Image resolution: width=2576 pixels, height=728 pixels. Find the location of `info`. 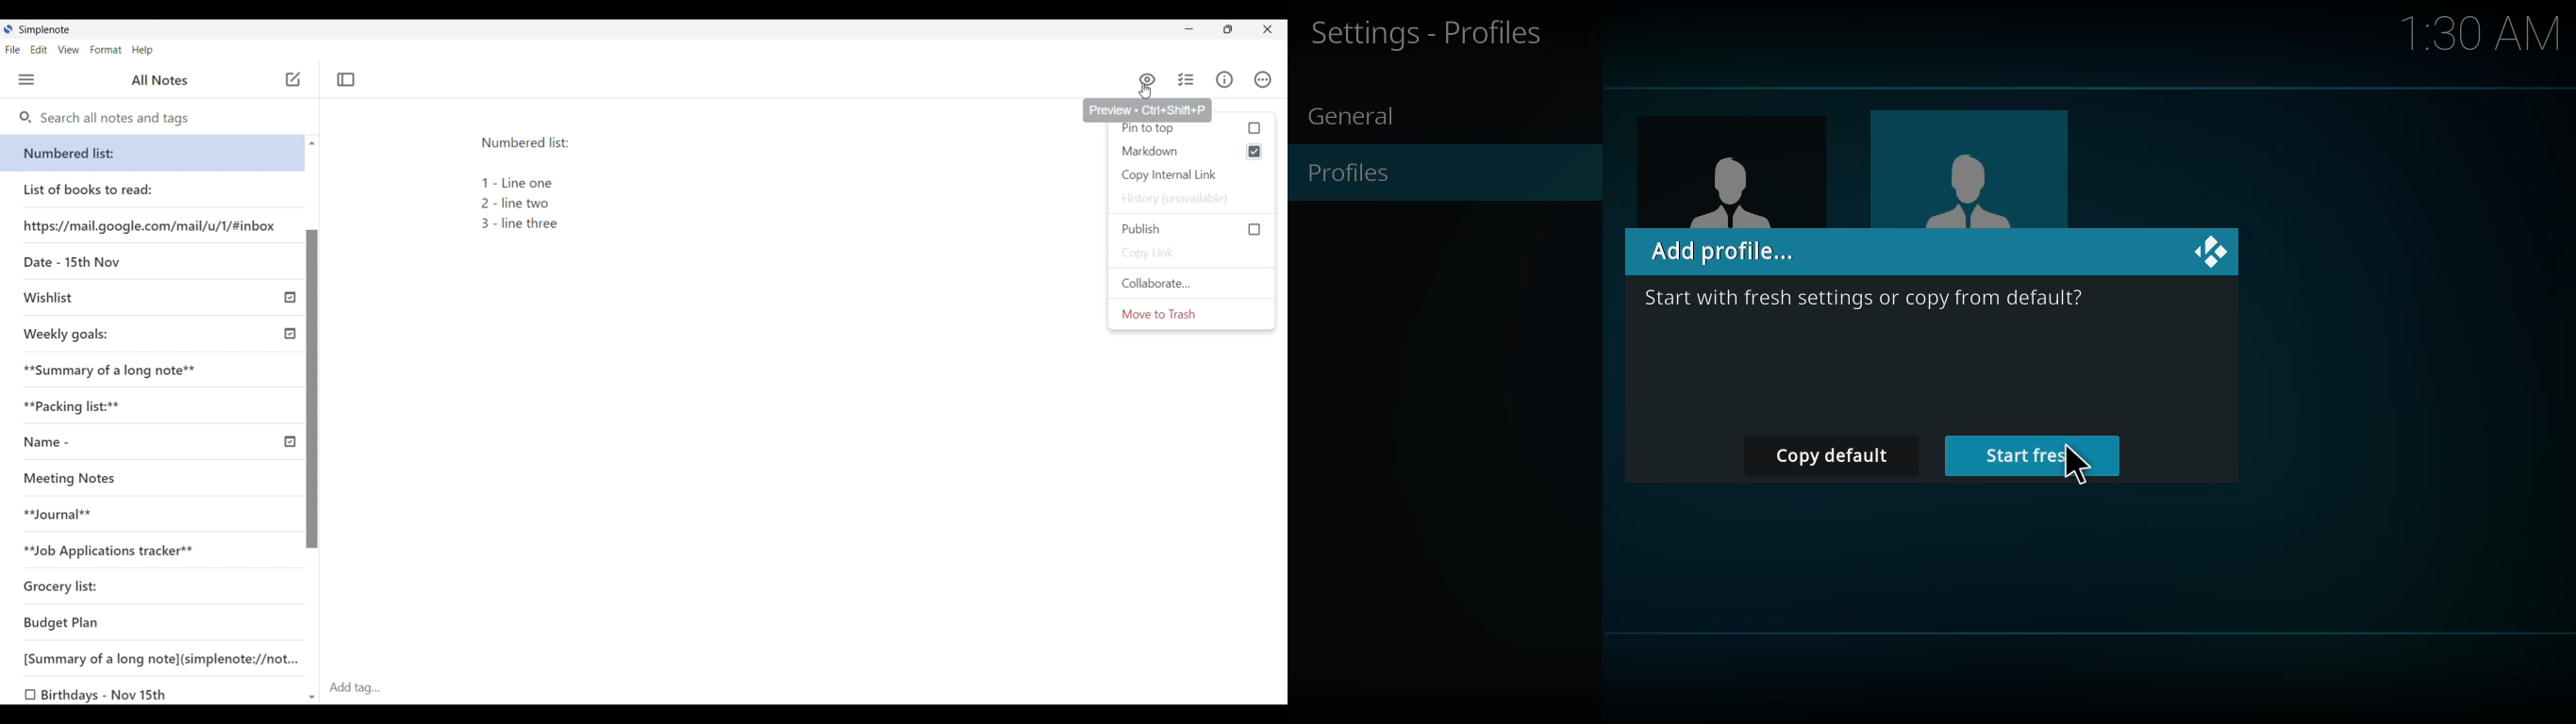

info is located at coordinates (1872, 301).